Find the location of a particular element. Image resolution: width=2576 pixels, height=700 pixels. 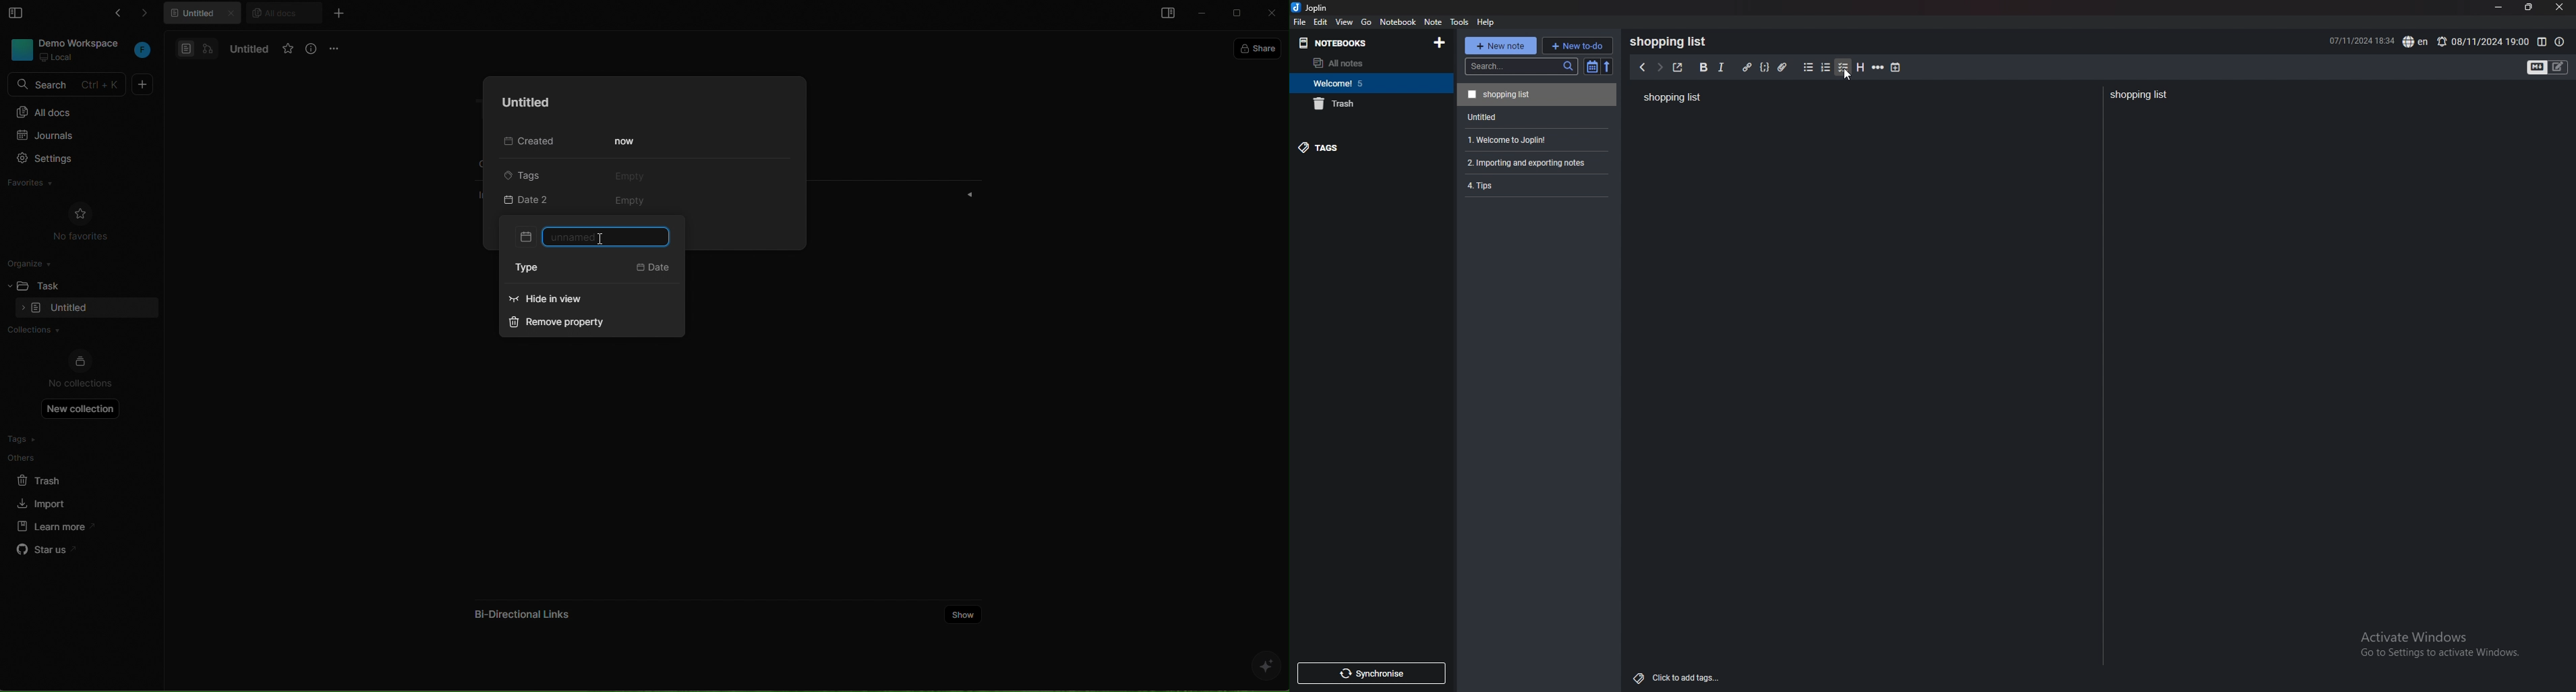

toggle editor layout is located at coordinates (2542, 42).